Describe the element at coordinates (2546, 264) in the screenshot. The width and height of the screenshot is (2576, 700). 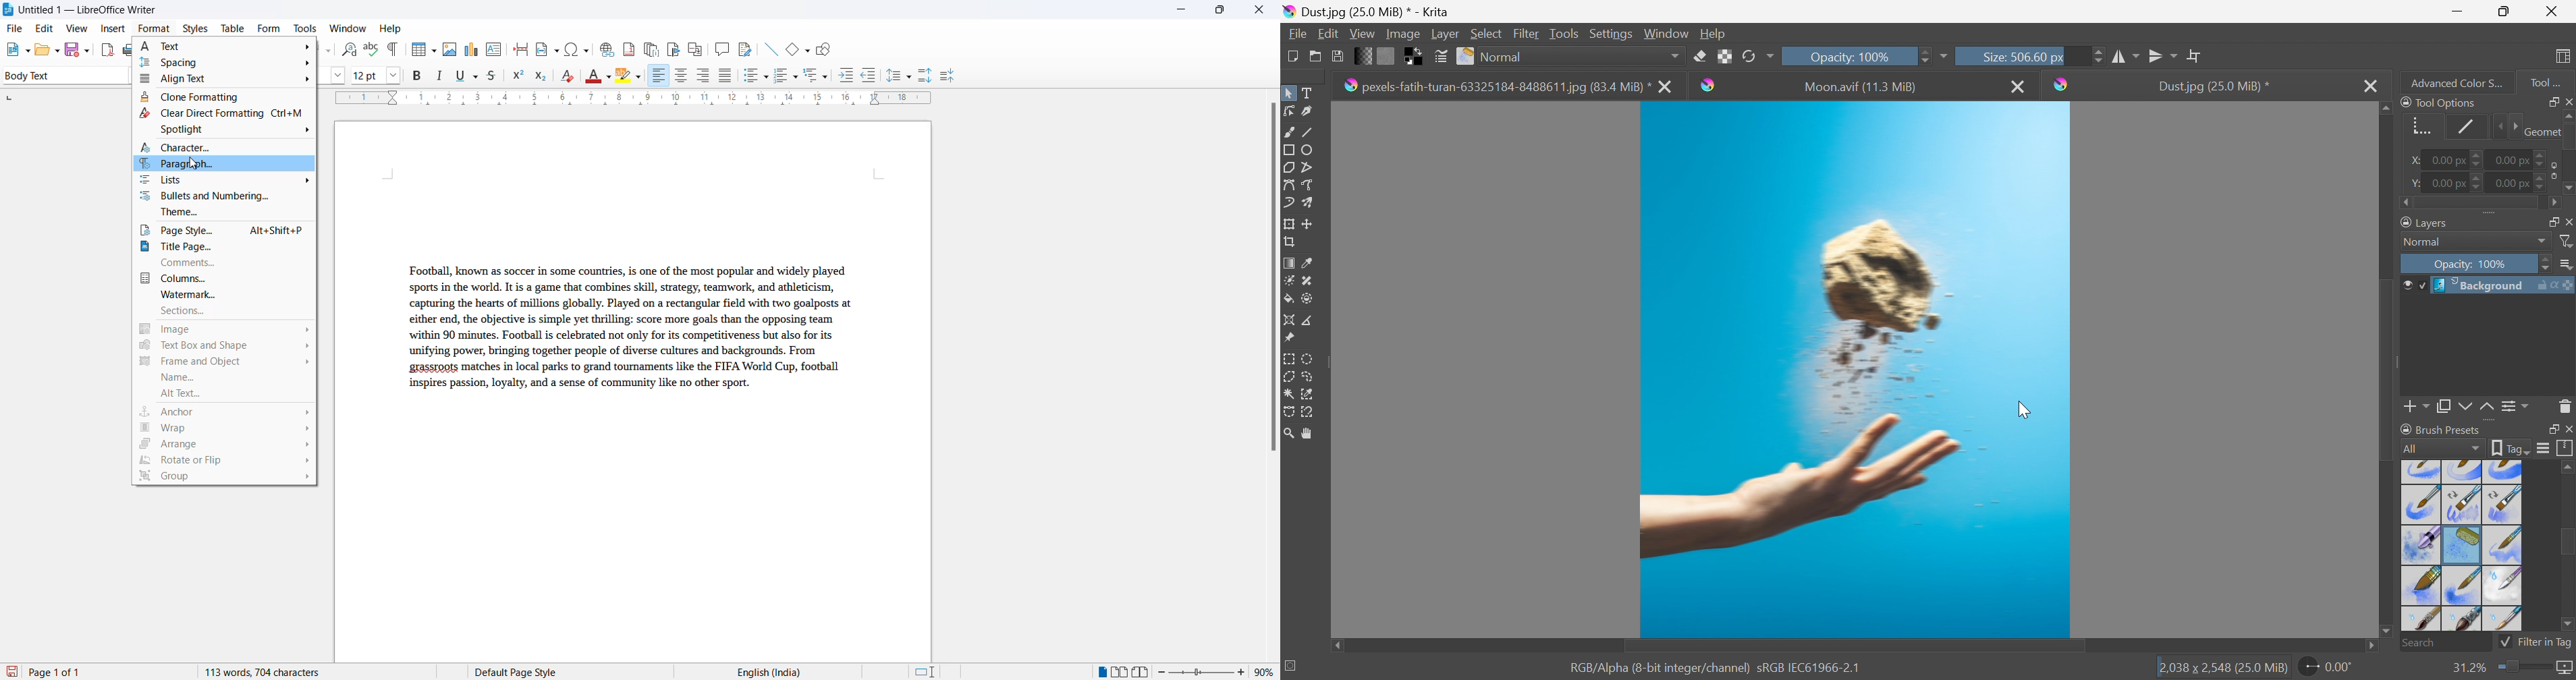
I see `Slider` at that location.